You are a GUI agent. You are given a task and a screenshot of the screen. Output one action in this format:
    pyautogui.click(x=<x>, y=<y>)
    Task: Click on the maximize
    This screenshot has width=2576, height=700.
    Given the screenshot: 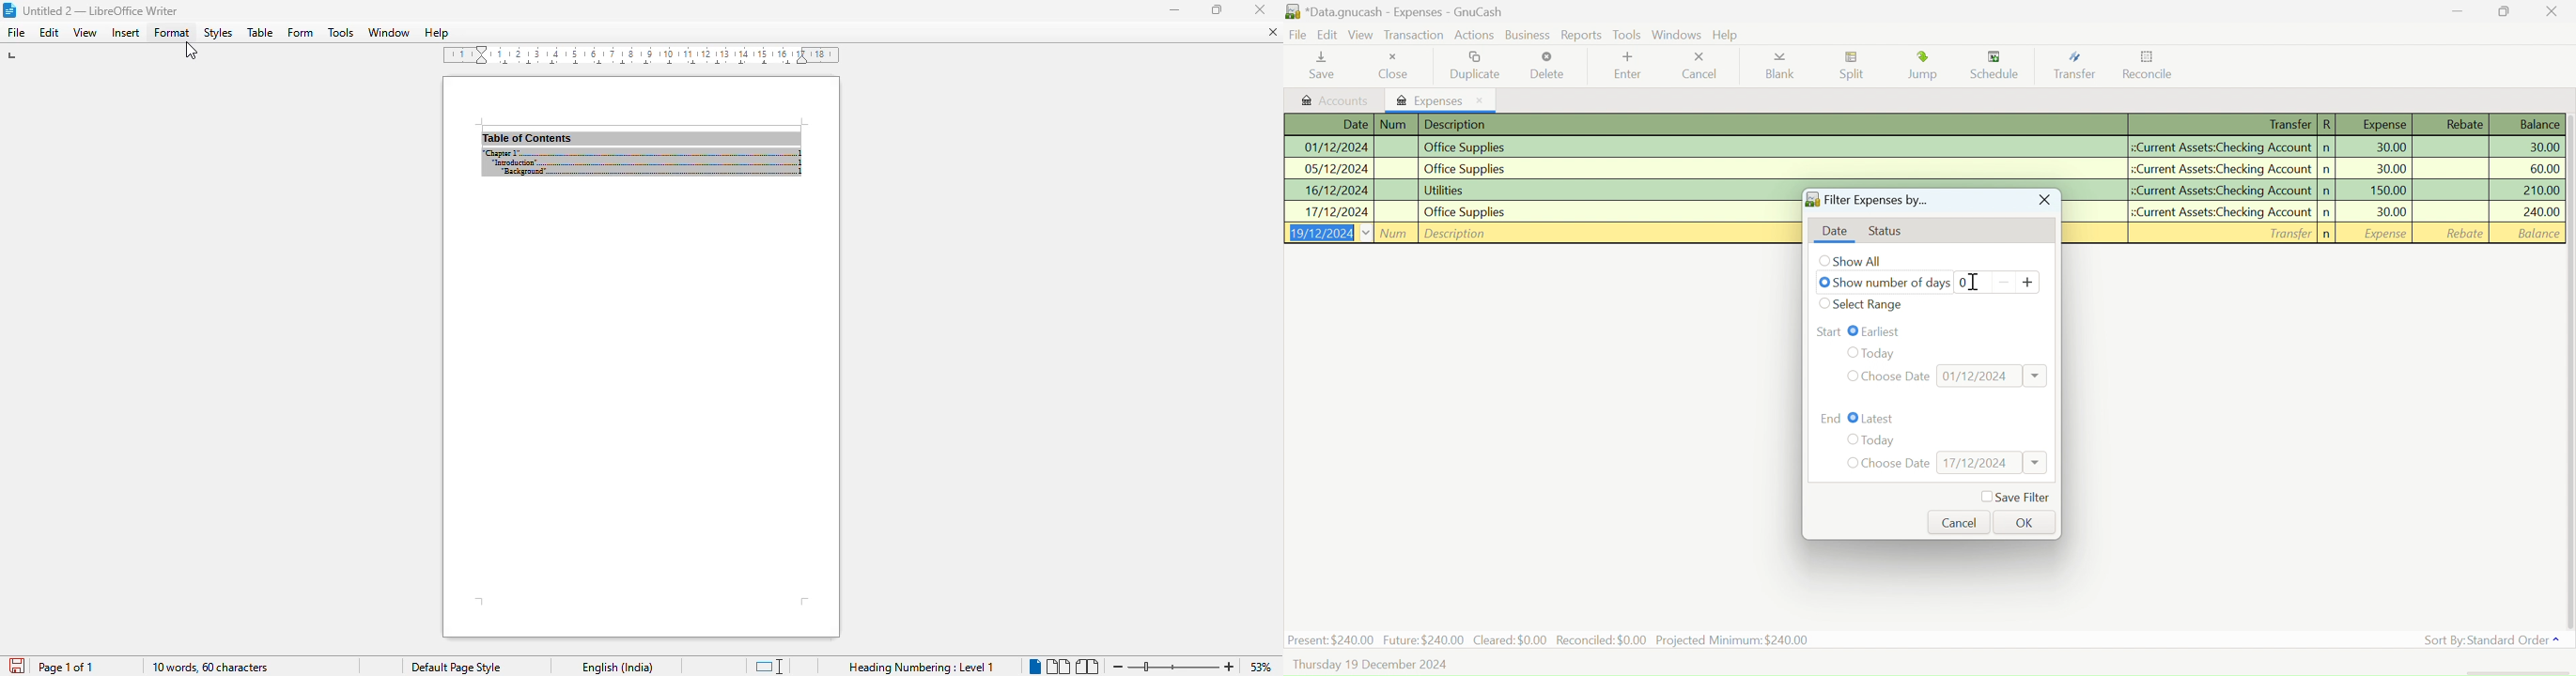 What is the action you would take?
    pyautogui.click(x=1218, y=10)
    